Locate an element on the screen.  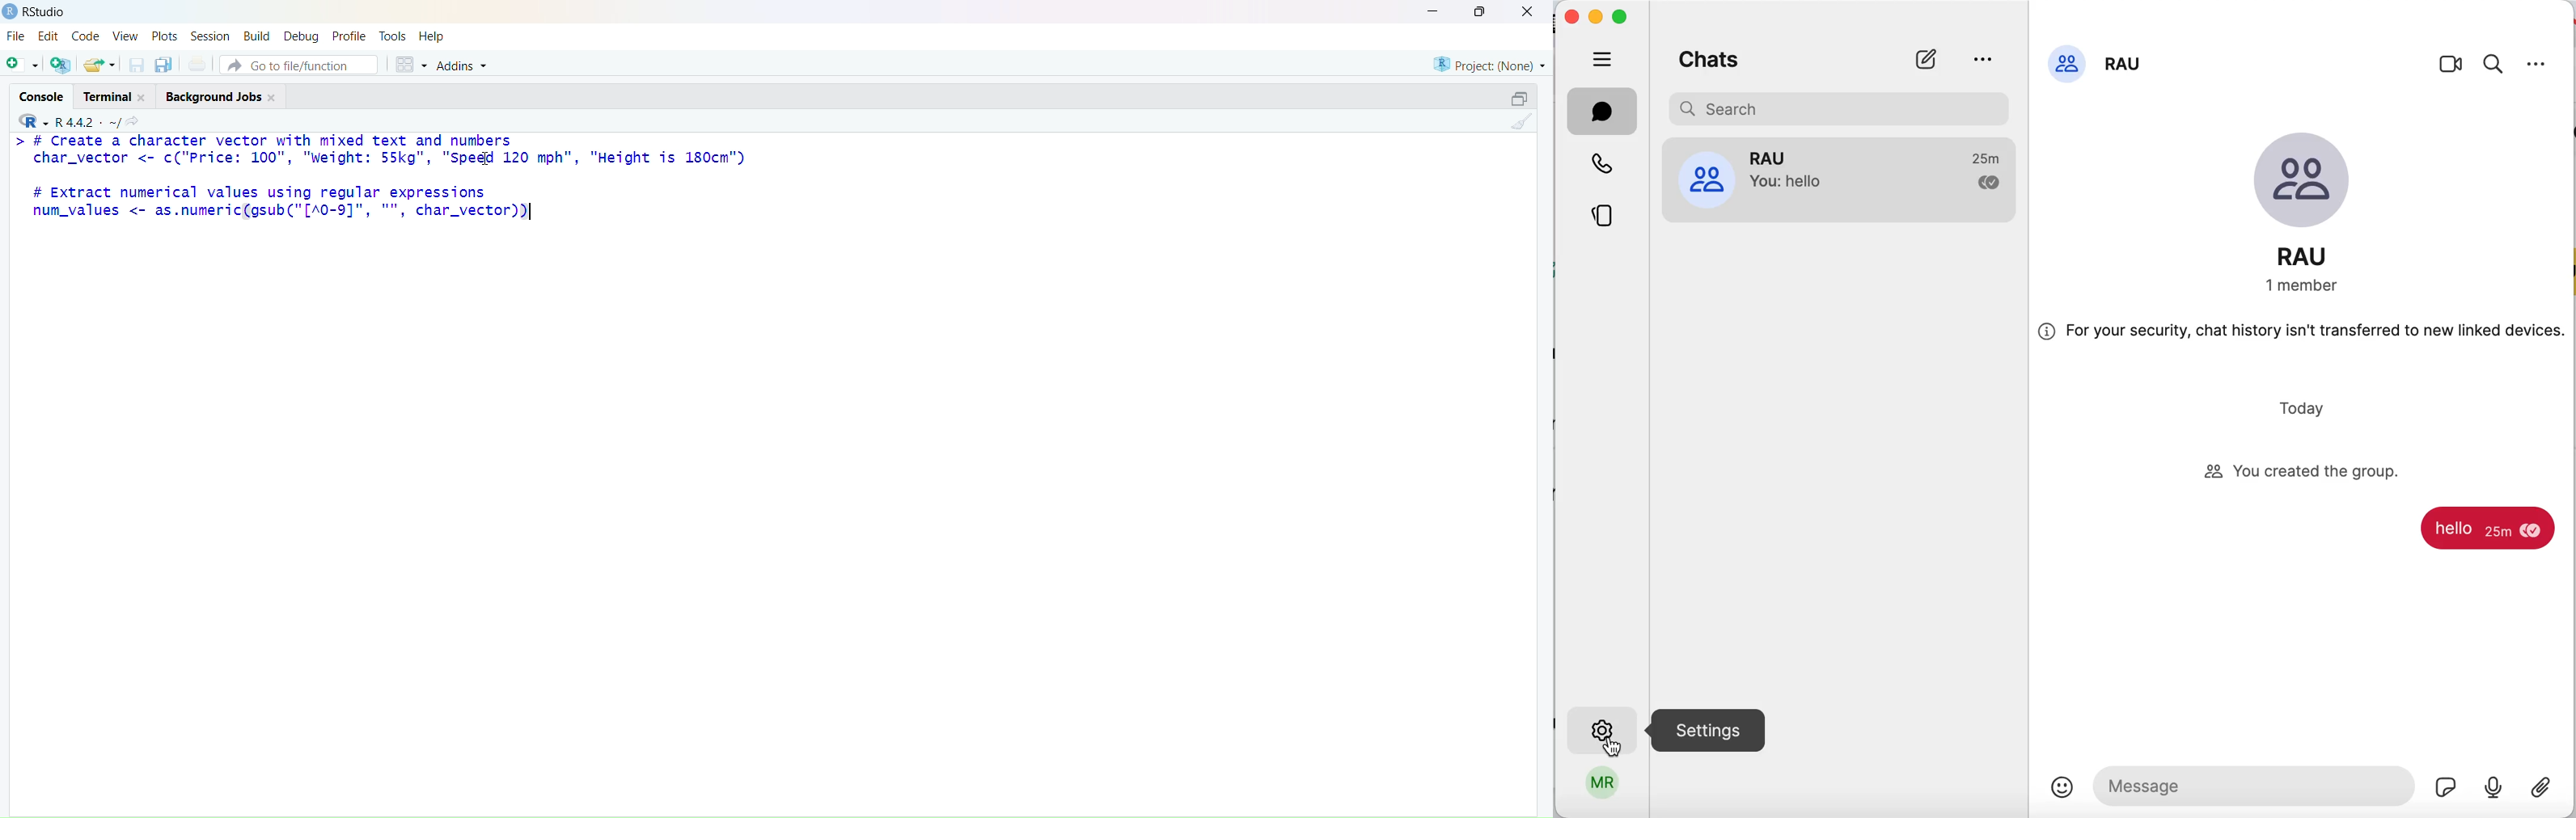
group name is located at coordinates (2116, 65).